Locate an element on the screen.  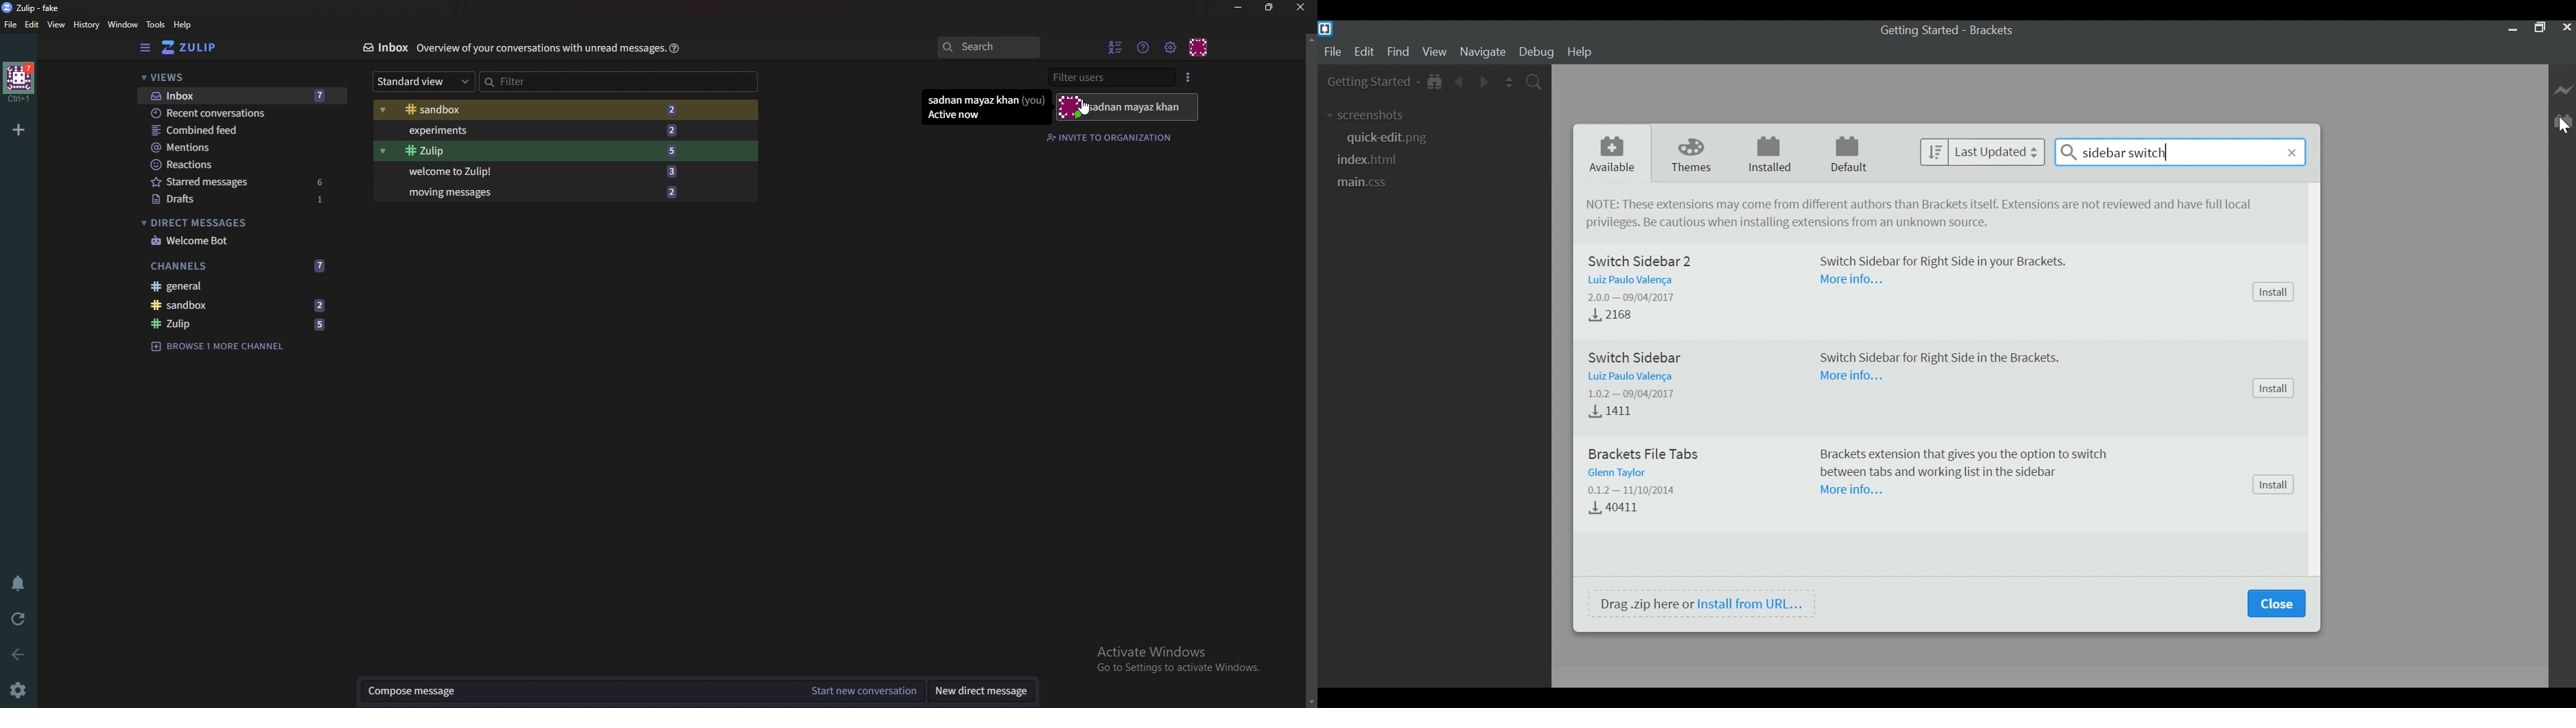
main.css is located at coordinates (1369, 181).